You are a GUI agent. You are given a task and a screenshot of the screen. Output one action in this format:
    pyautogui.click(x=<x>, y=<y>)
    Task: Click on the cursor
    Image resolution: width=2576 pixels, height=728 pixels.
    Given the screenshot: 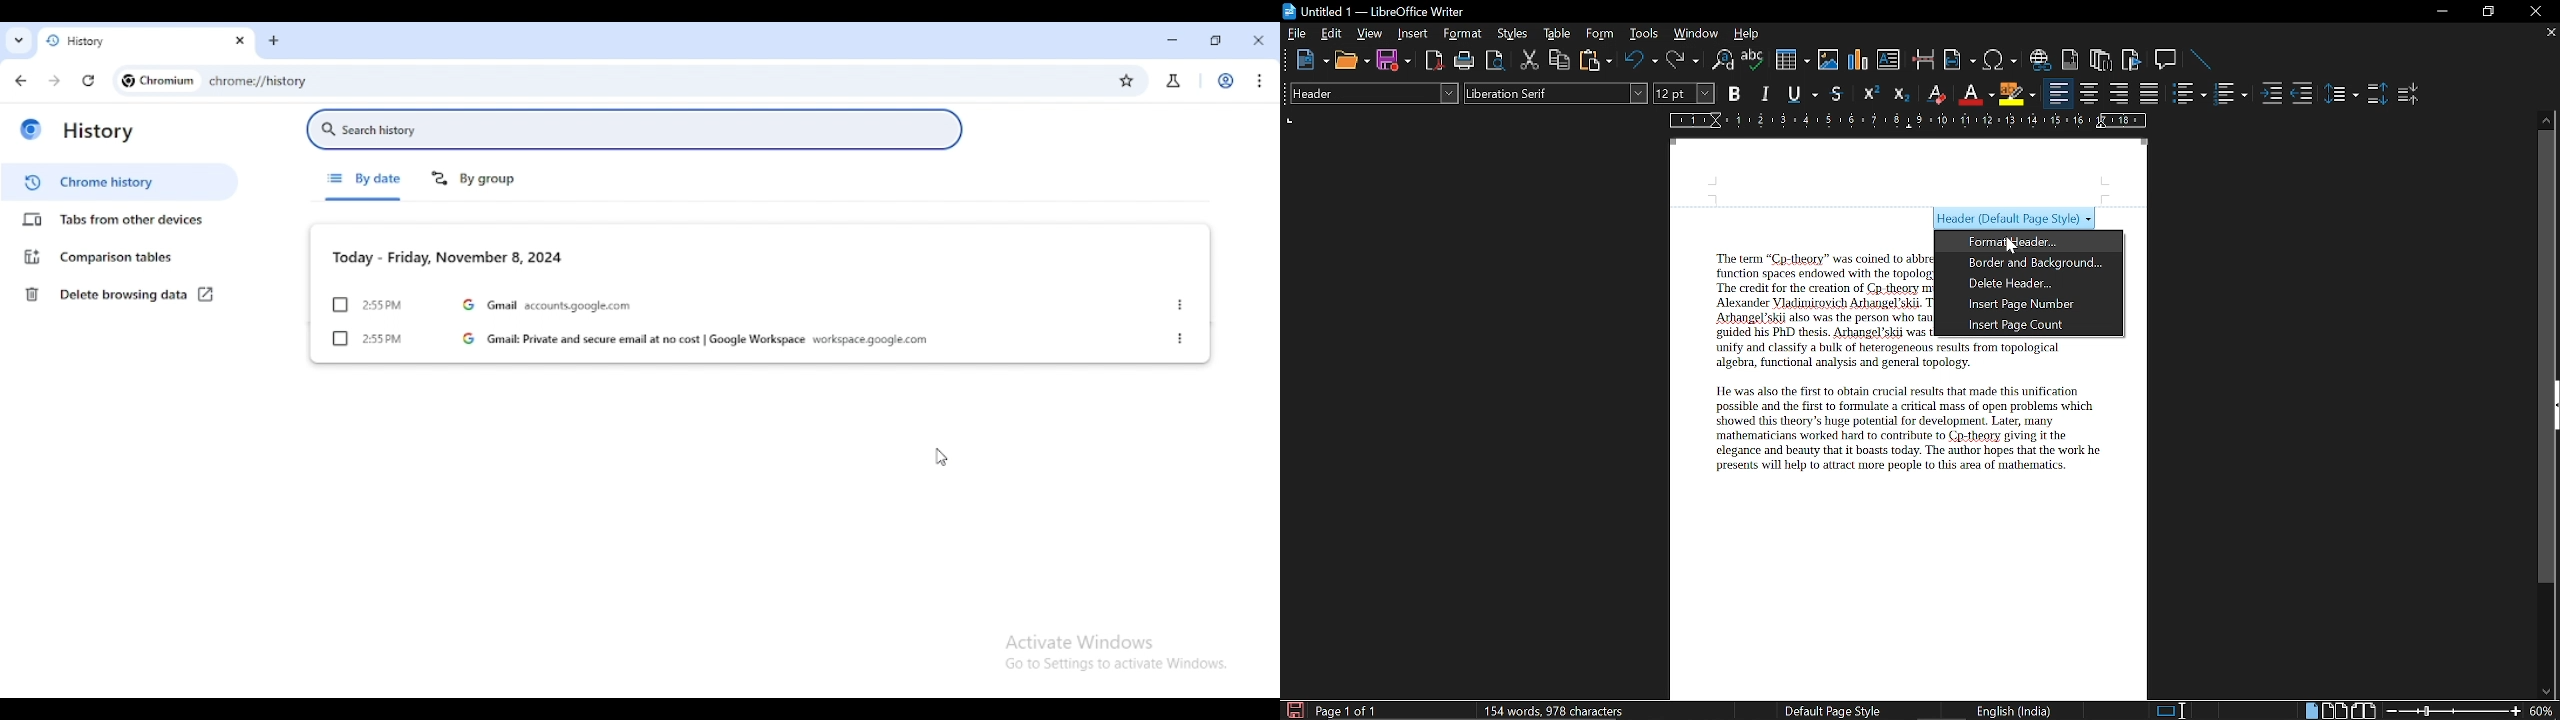 What is the action you would take?
    pyautogui.click(x=938, y=457)
    